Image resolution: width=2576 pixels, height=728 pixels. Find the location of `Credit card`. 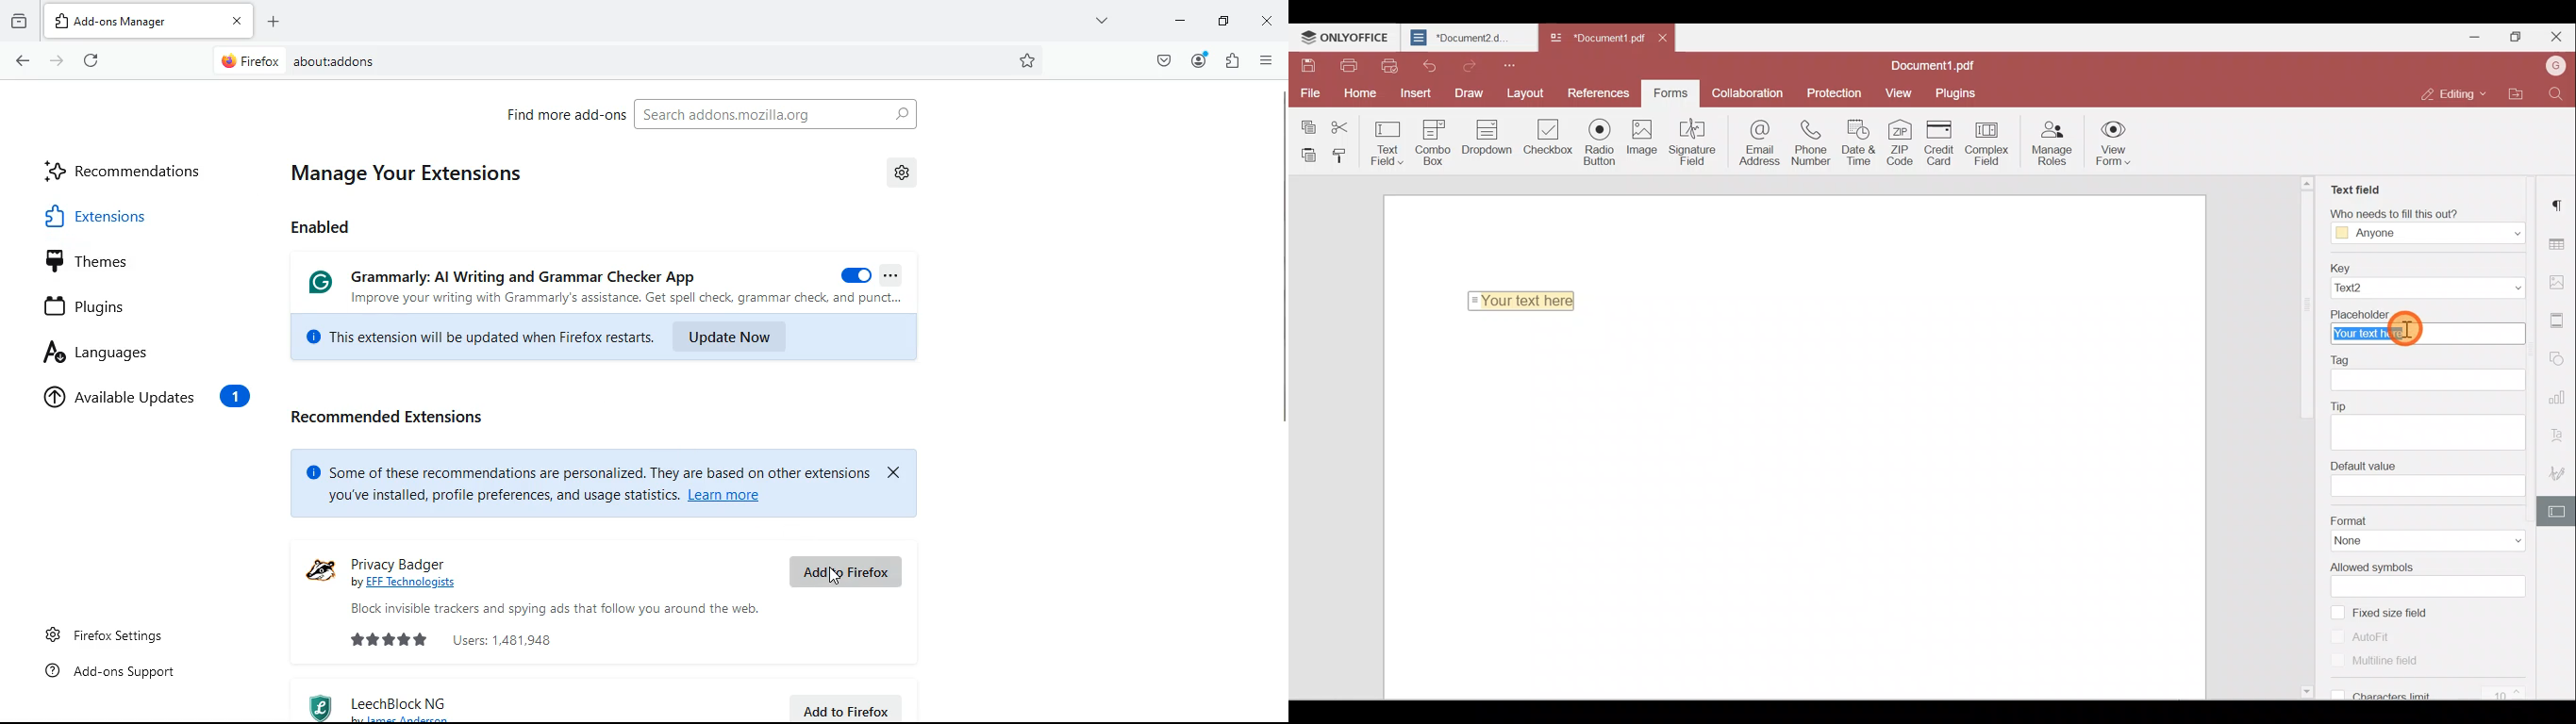

Credit card is located at coordinates (1940, 142).